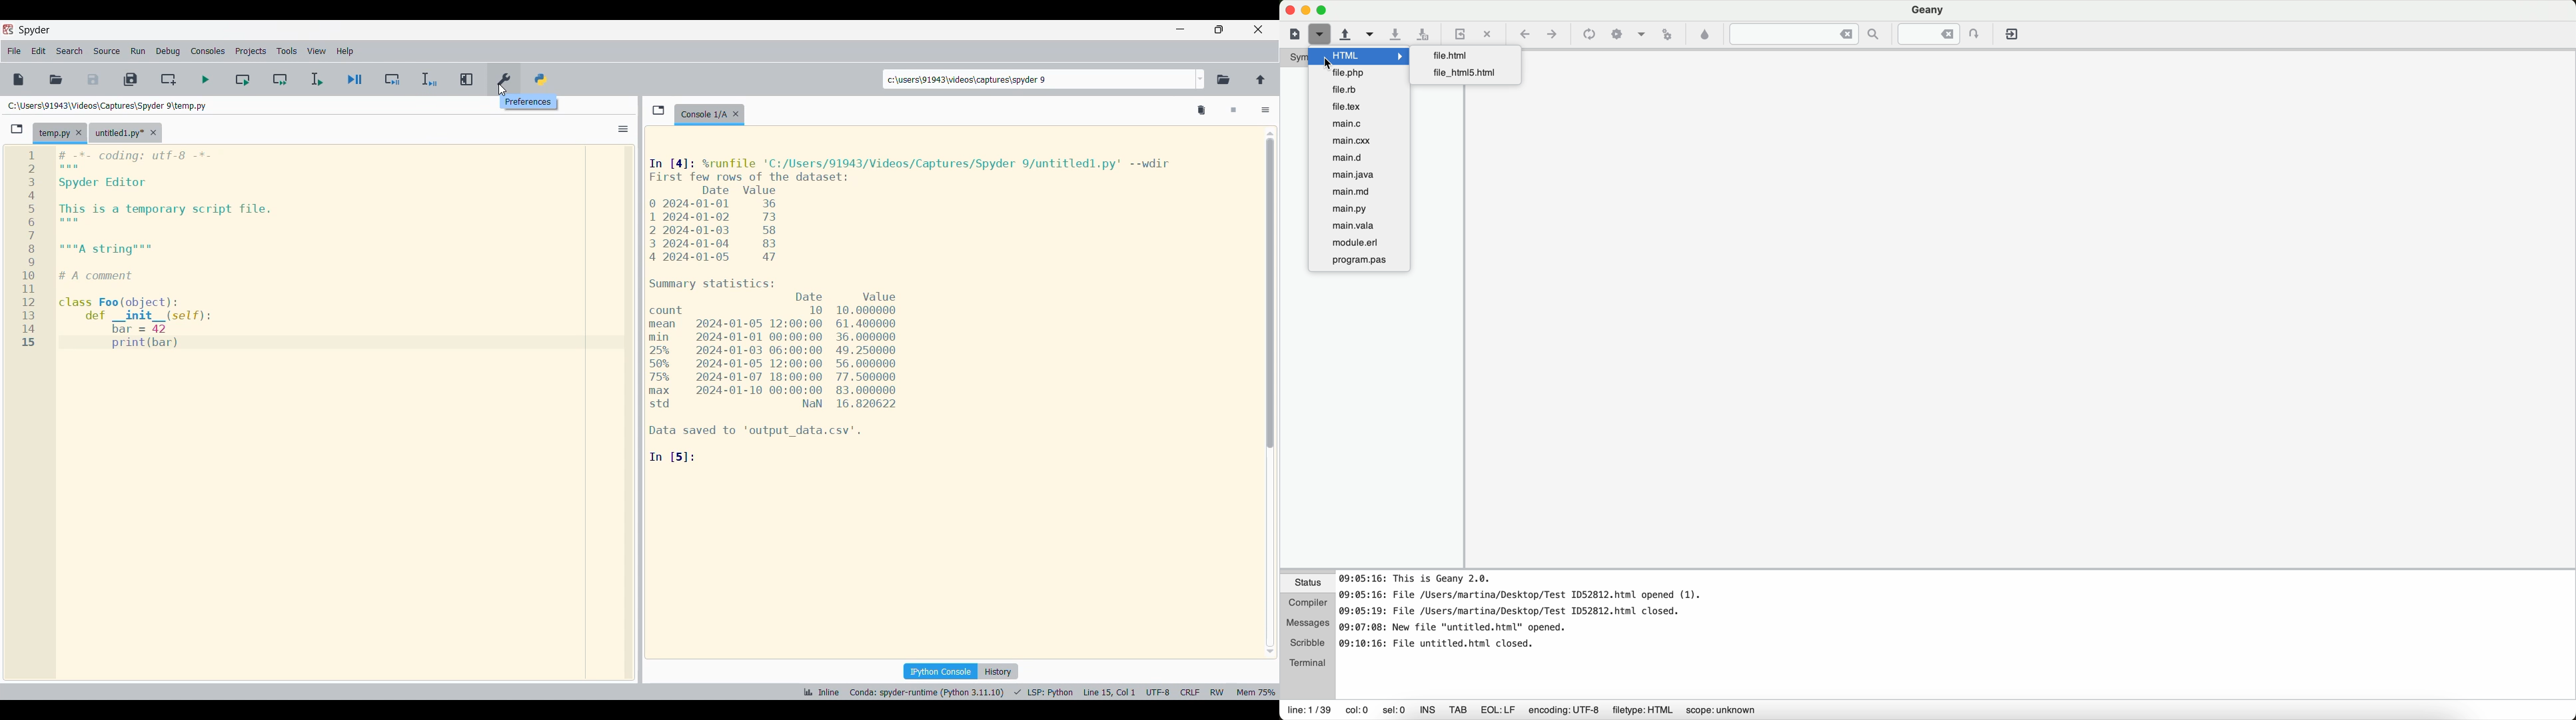 This screenshot has height=728, width=2576. Describe the element at coordinates (1258, 29) in the screenshot. I see `Close interface` at that location.